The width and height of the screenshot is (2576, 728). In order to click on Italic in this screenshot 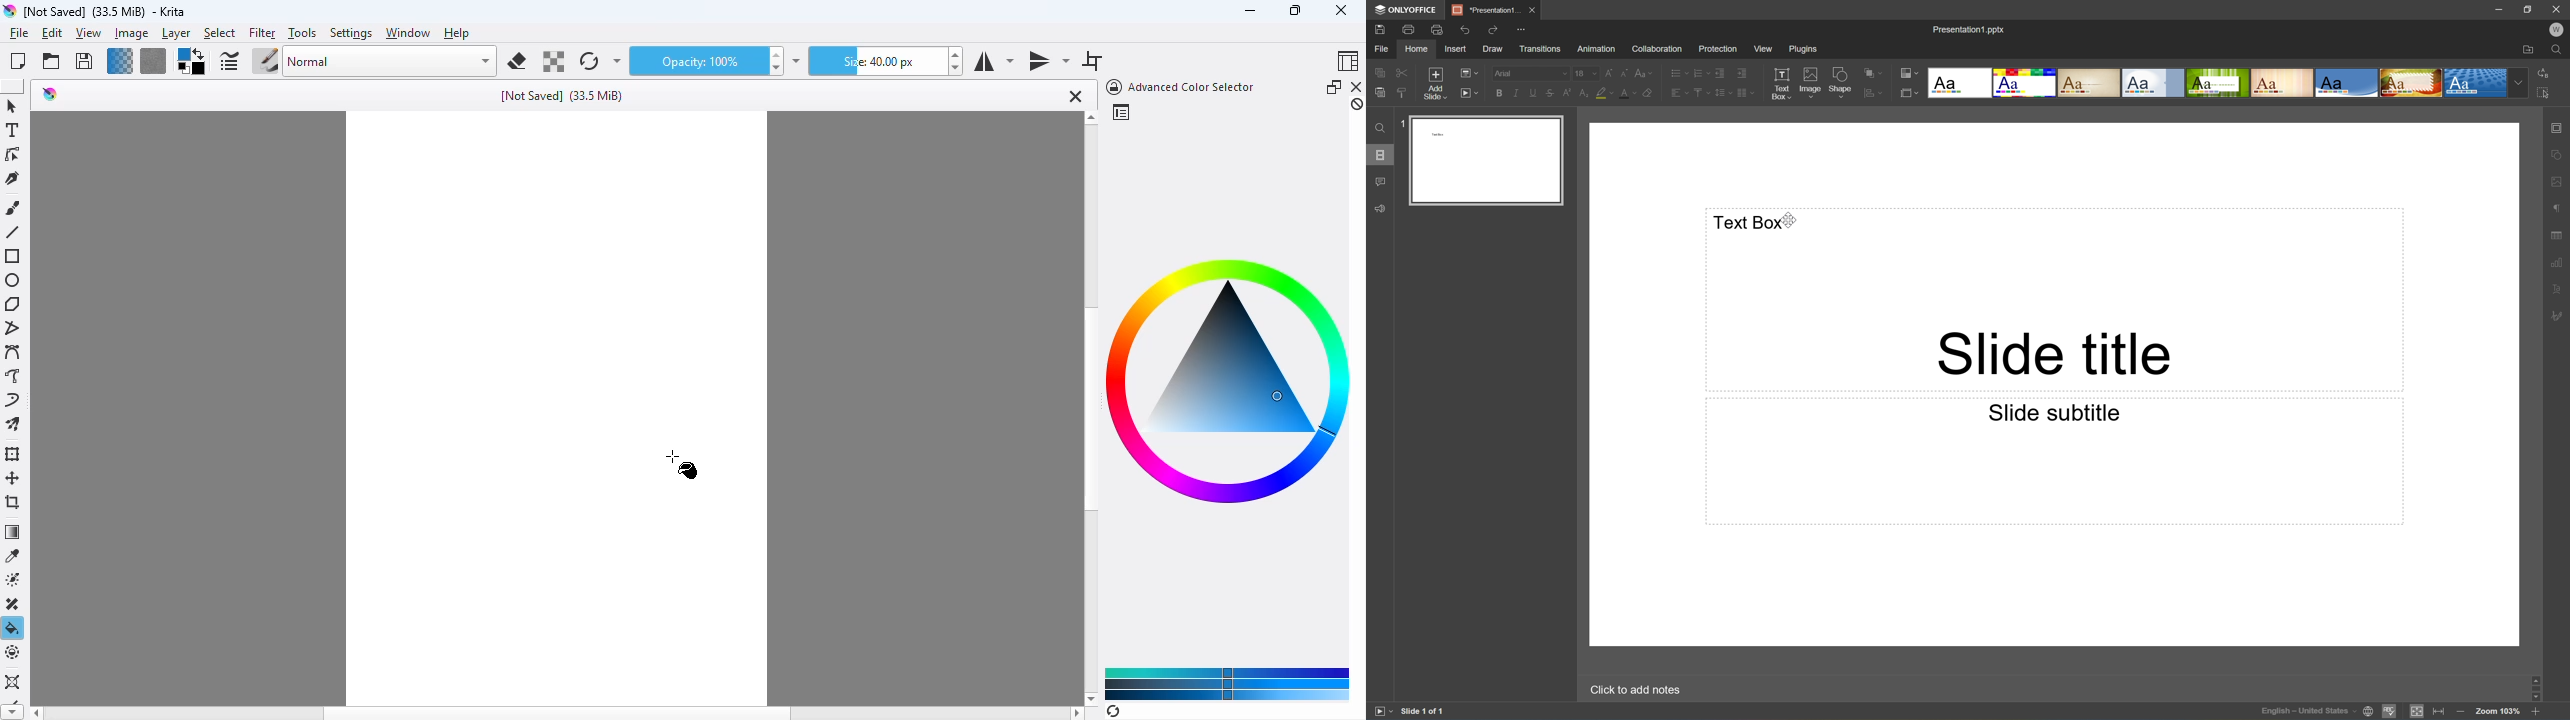, I will do `click(1515, 94)`.